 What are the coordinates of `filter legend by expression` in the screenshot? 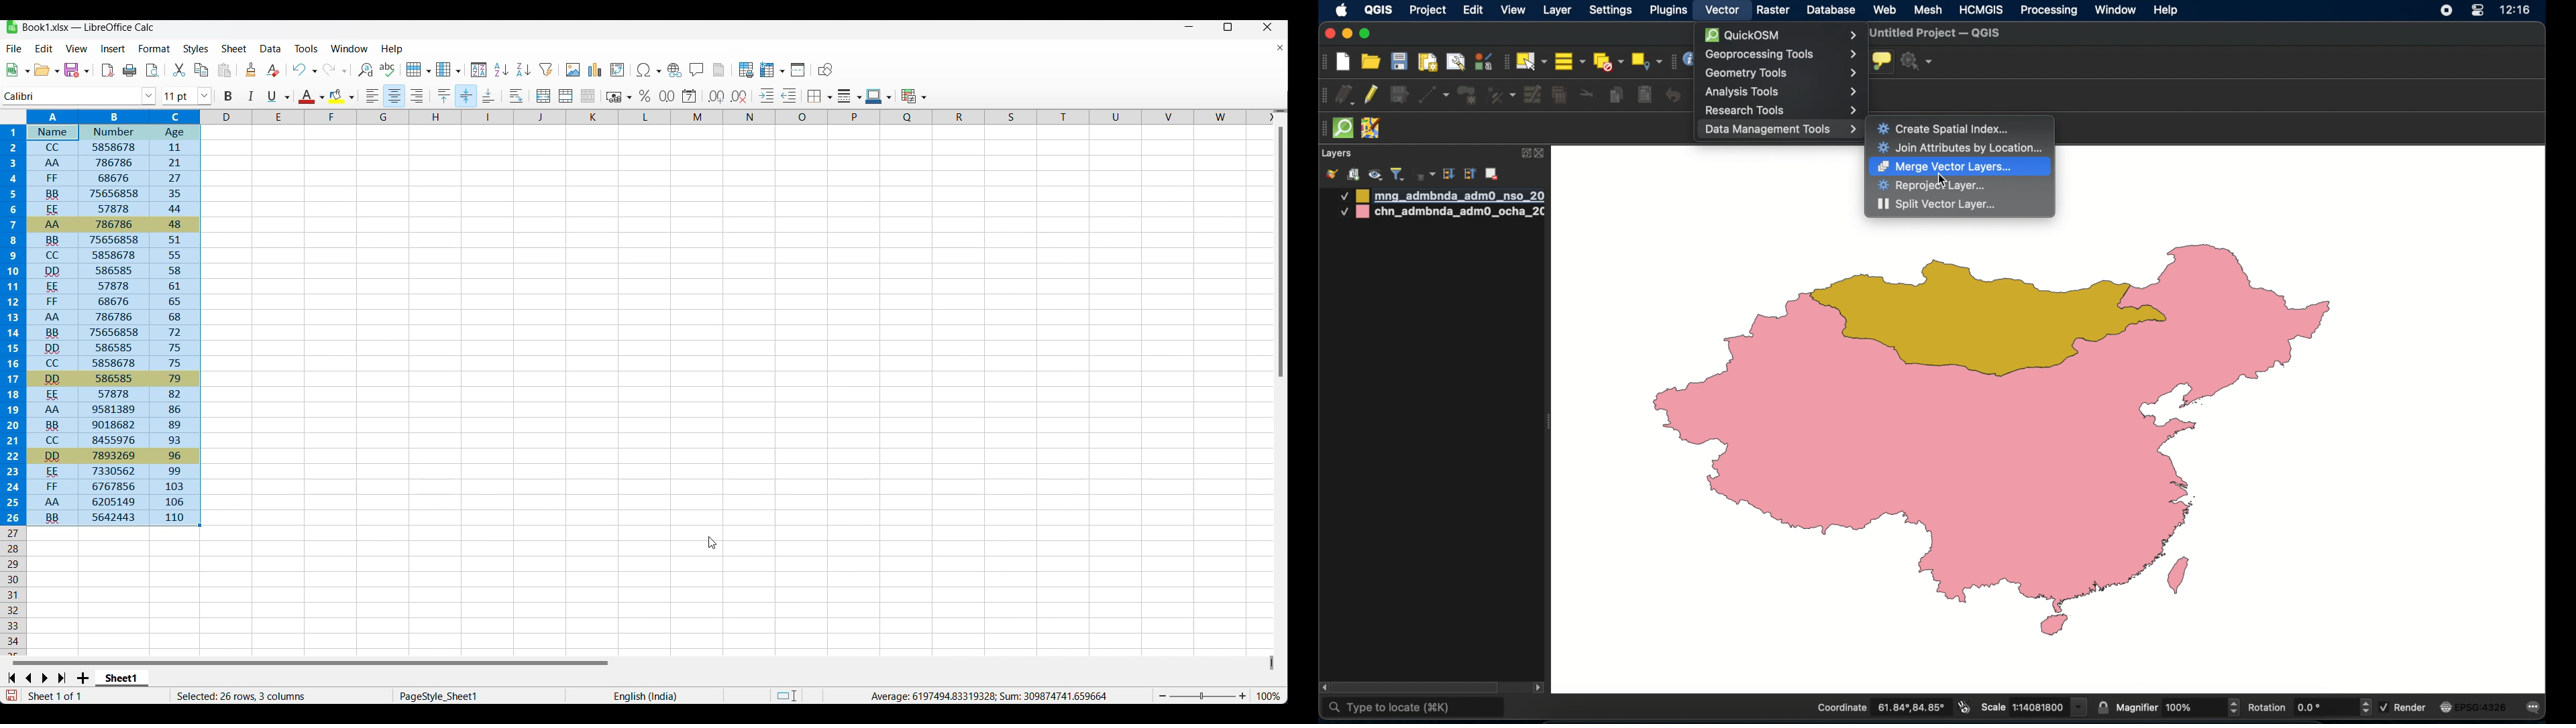 It's located at (1423, 173).